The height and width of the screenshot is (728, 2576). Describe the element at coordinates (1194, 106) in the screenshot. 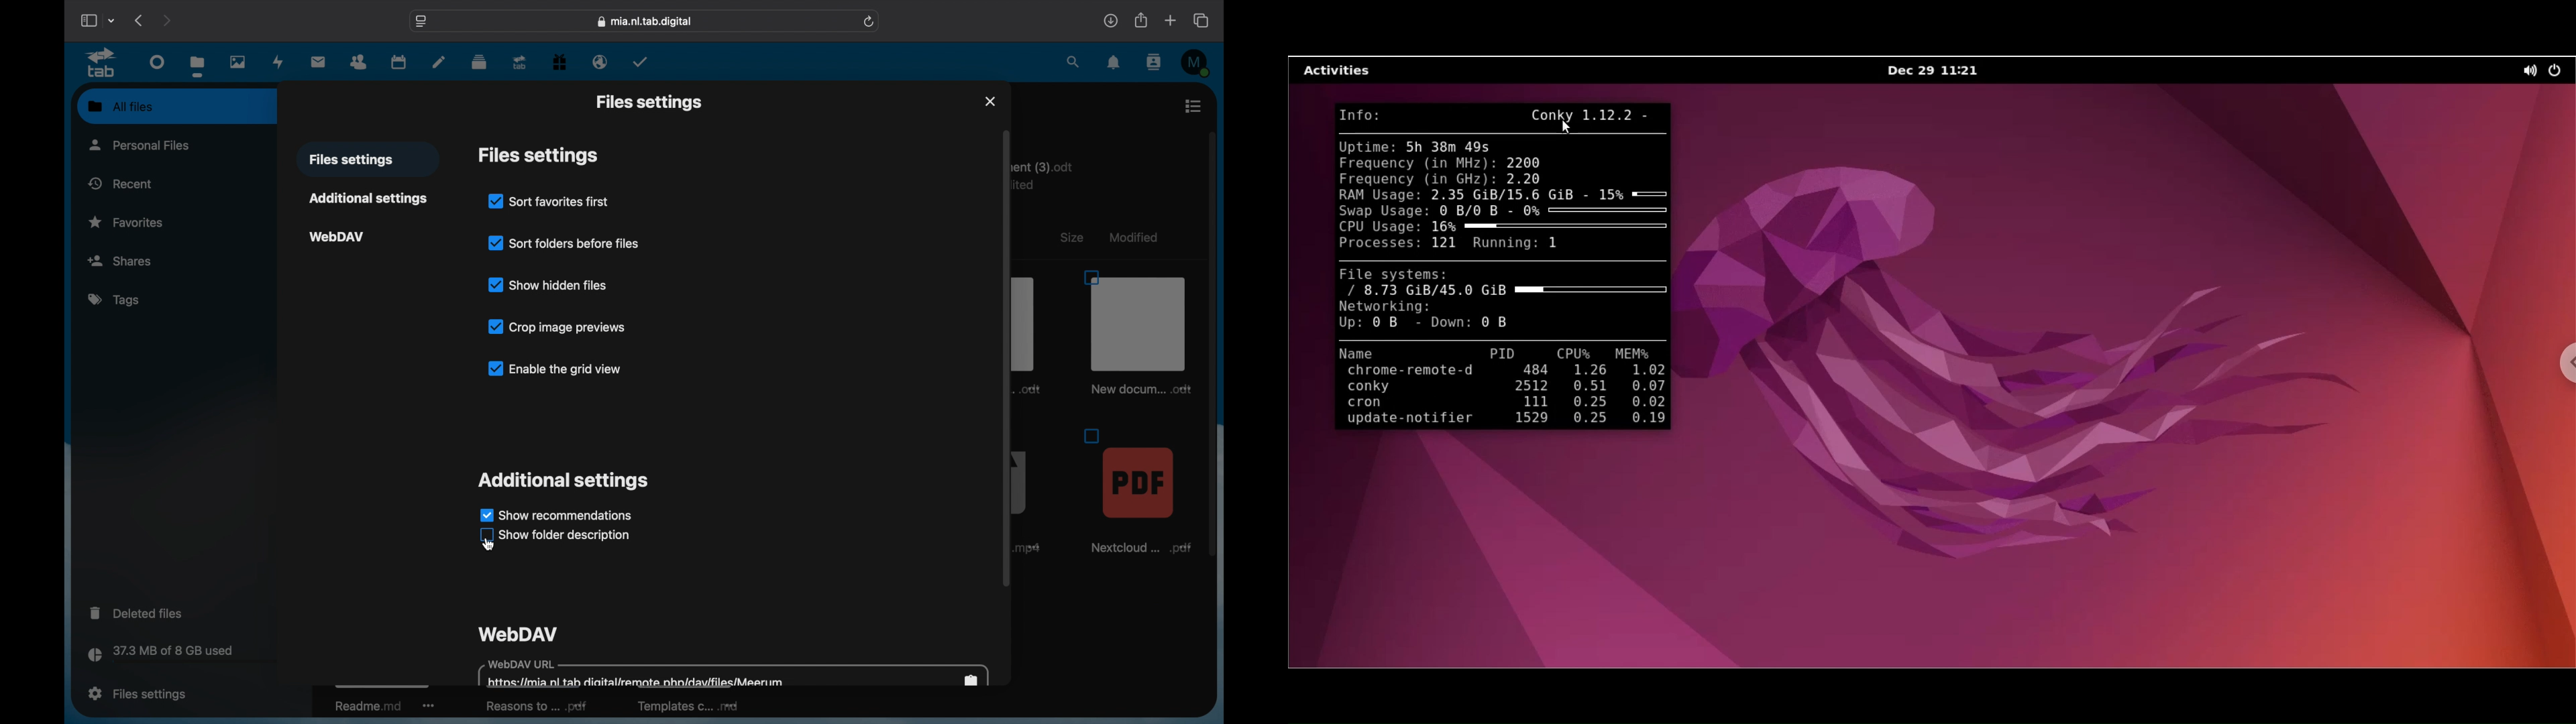

I see `menu` at that location.